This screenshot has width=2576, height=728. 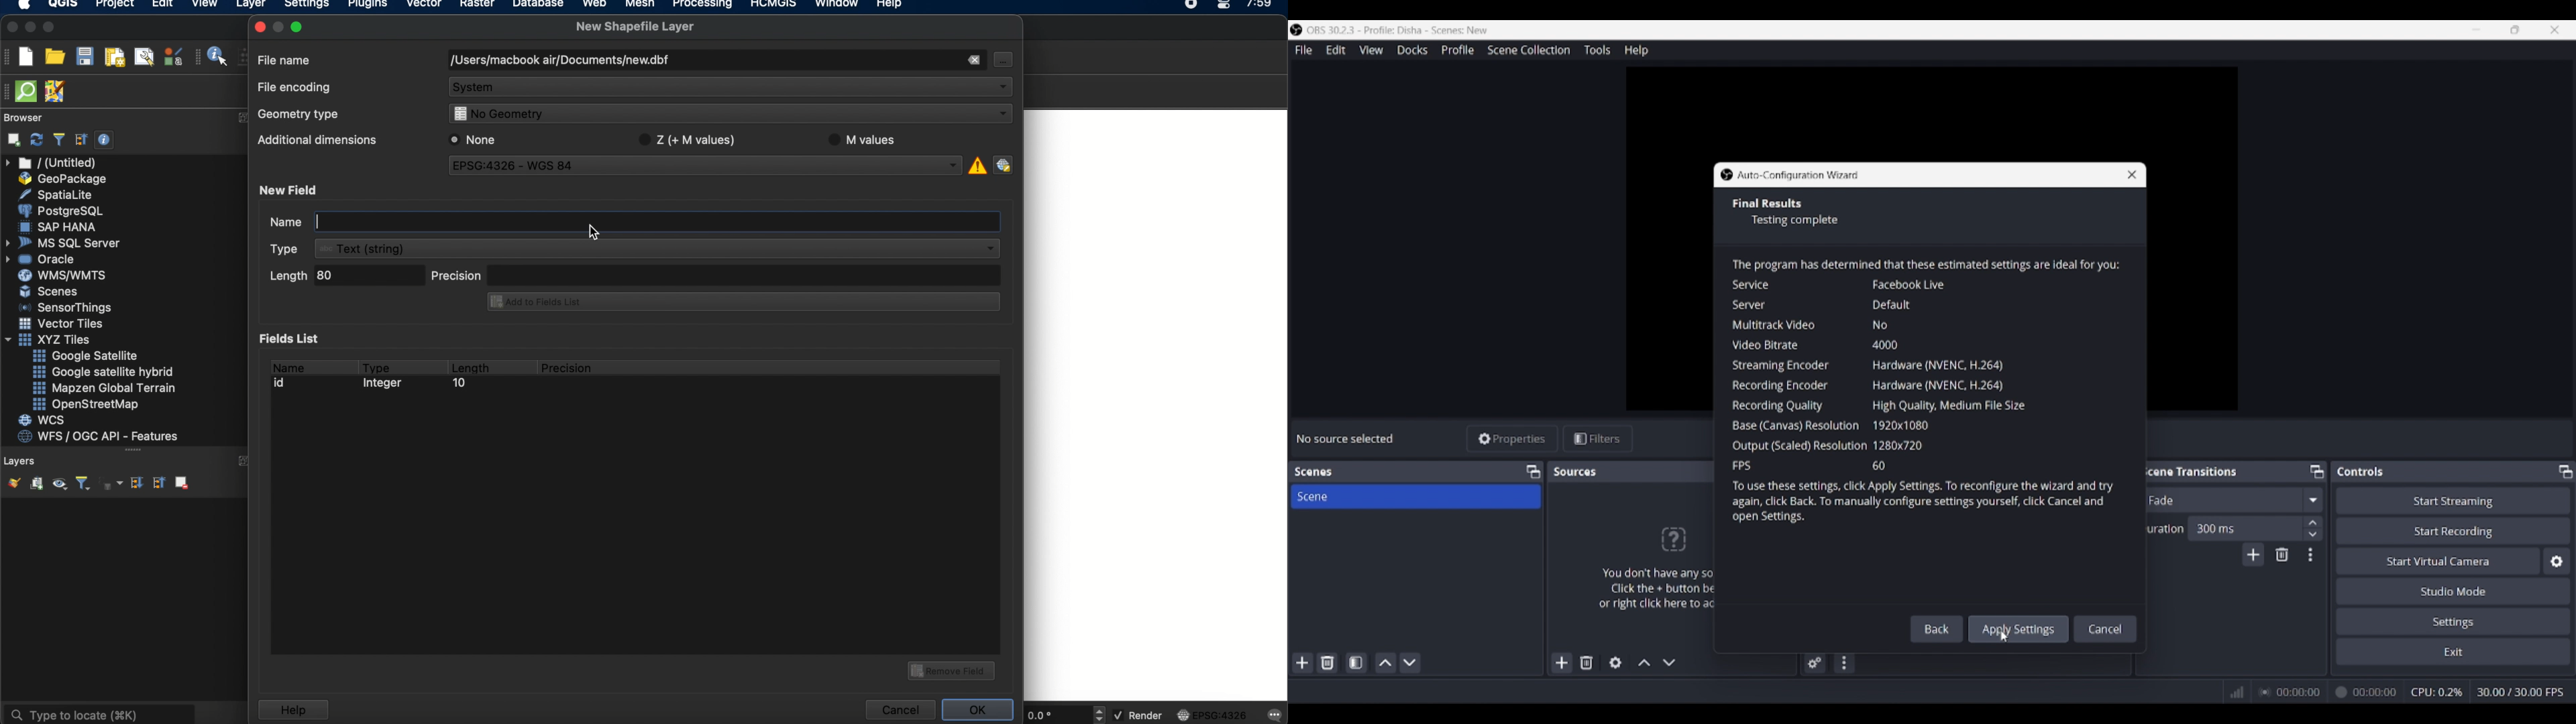 What do you see at coordinates (2440, 693) in the screenshot?
I see `CPU: 0.0%` at bounding box center [2440, 693].